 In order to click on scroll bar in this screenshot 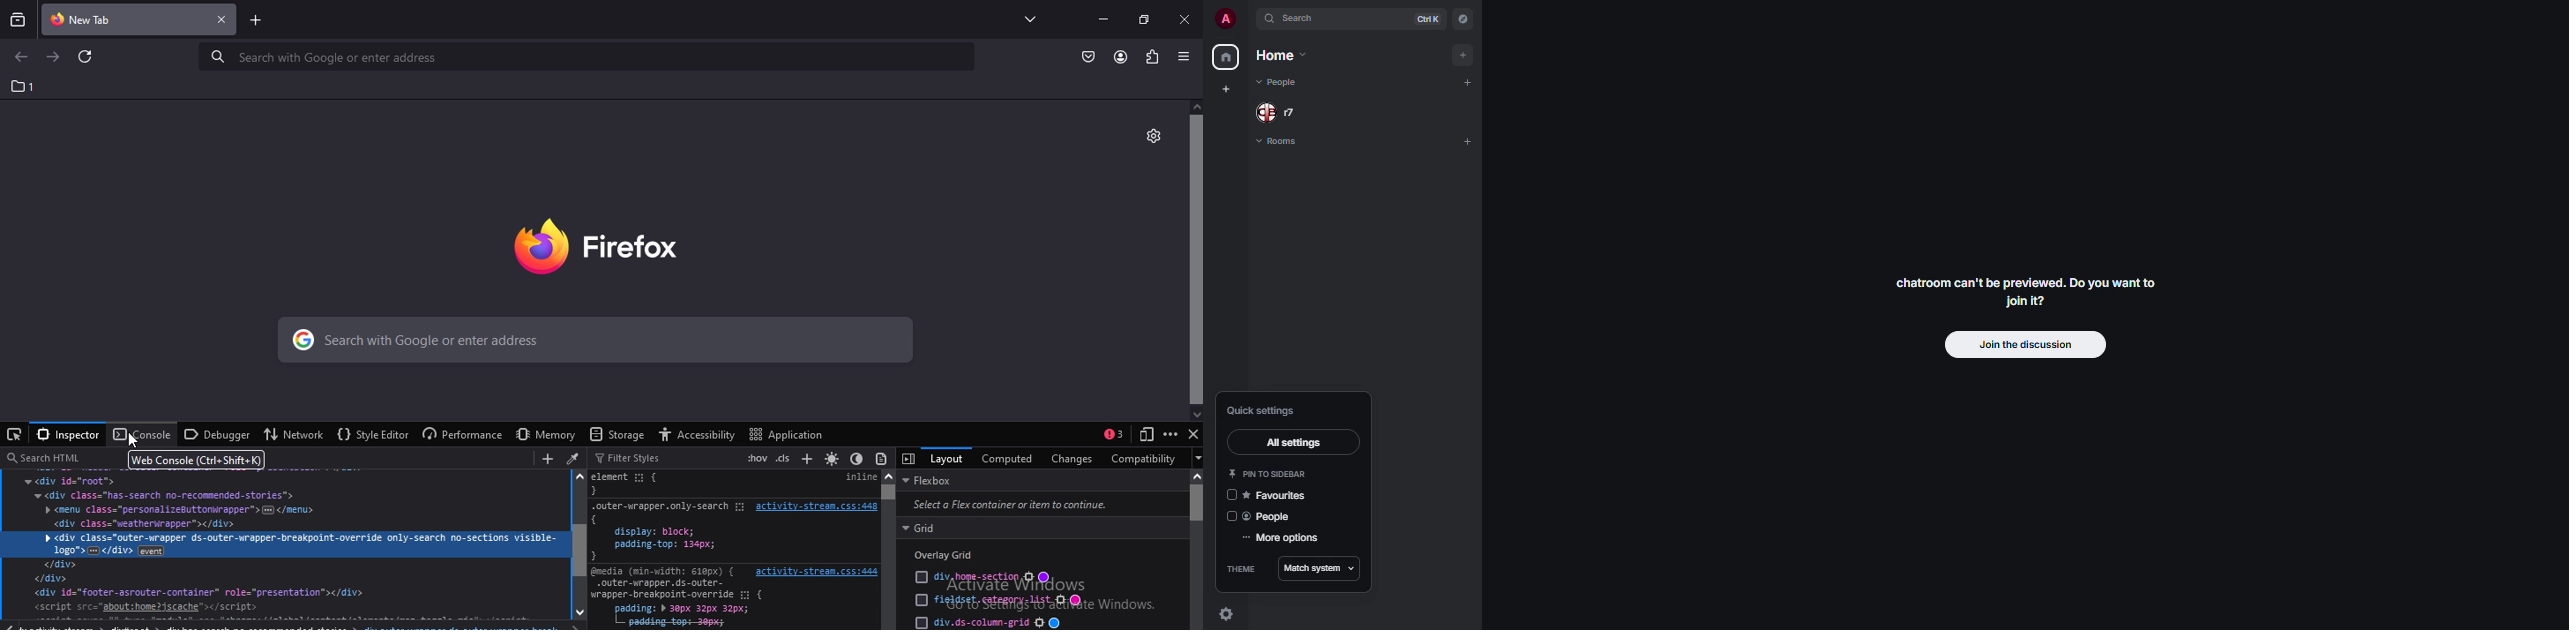, I will do `click(889, 506)`.